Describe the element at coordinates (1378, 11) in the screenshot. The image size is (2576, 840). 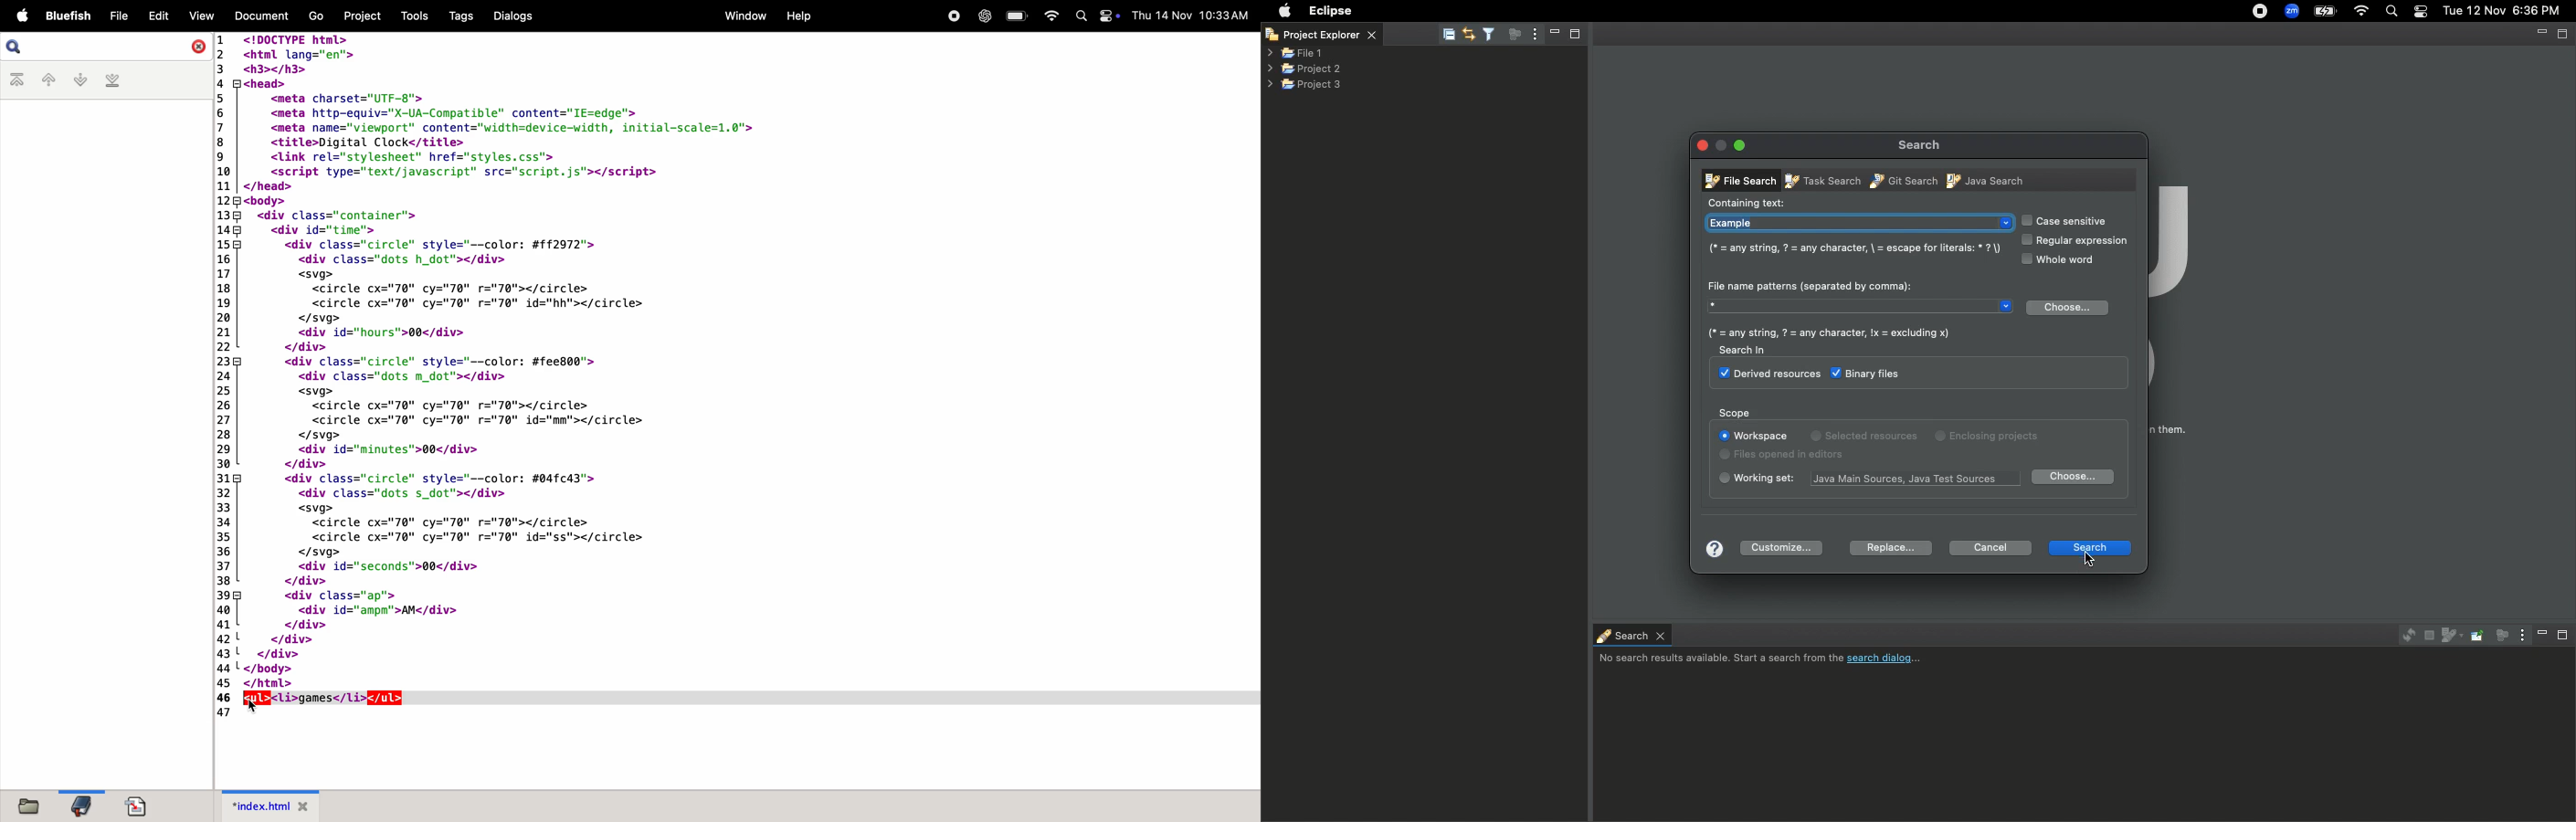
I see `File` at that location.